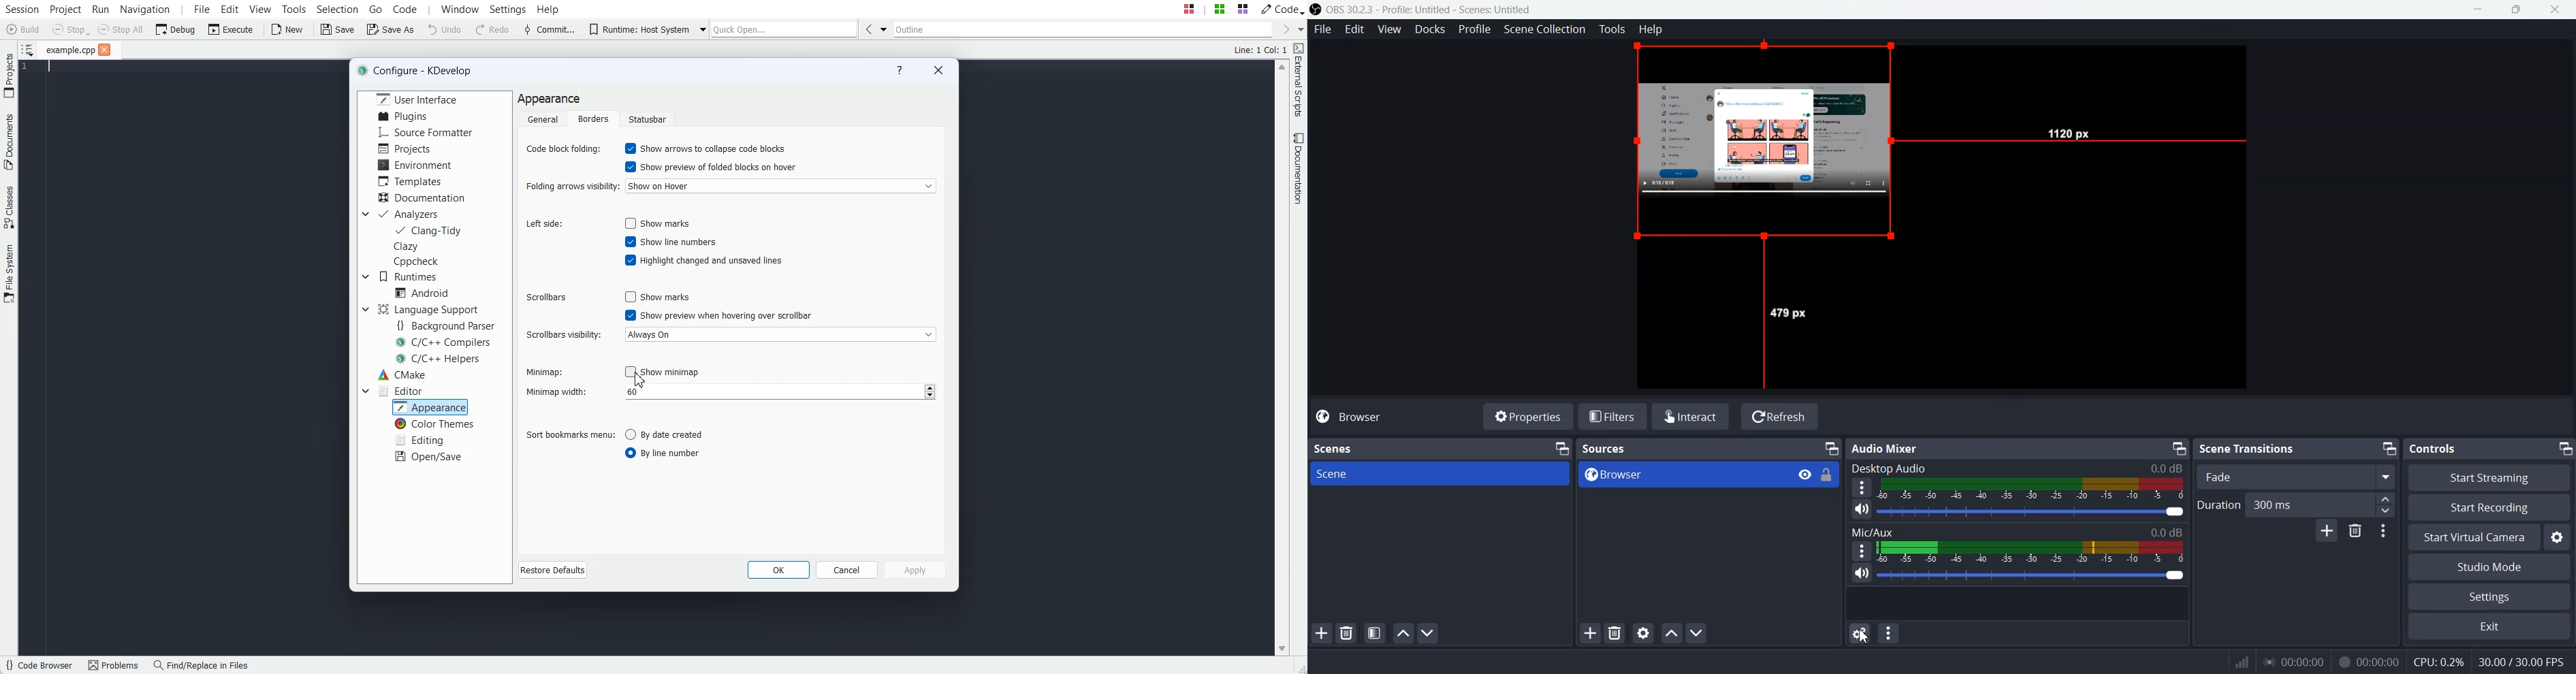 The width and height of the screenshot is (2576, 700). I want to click on Filters, so click(1615, 416).